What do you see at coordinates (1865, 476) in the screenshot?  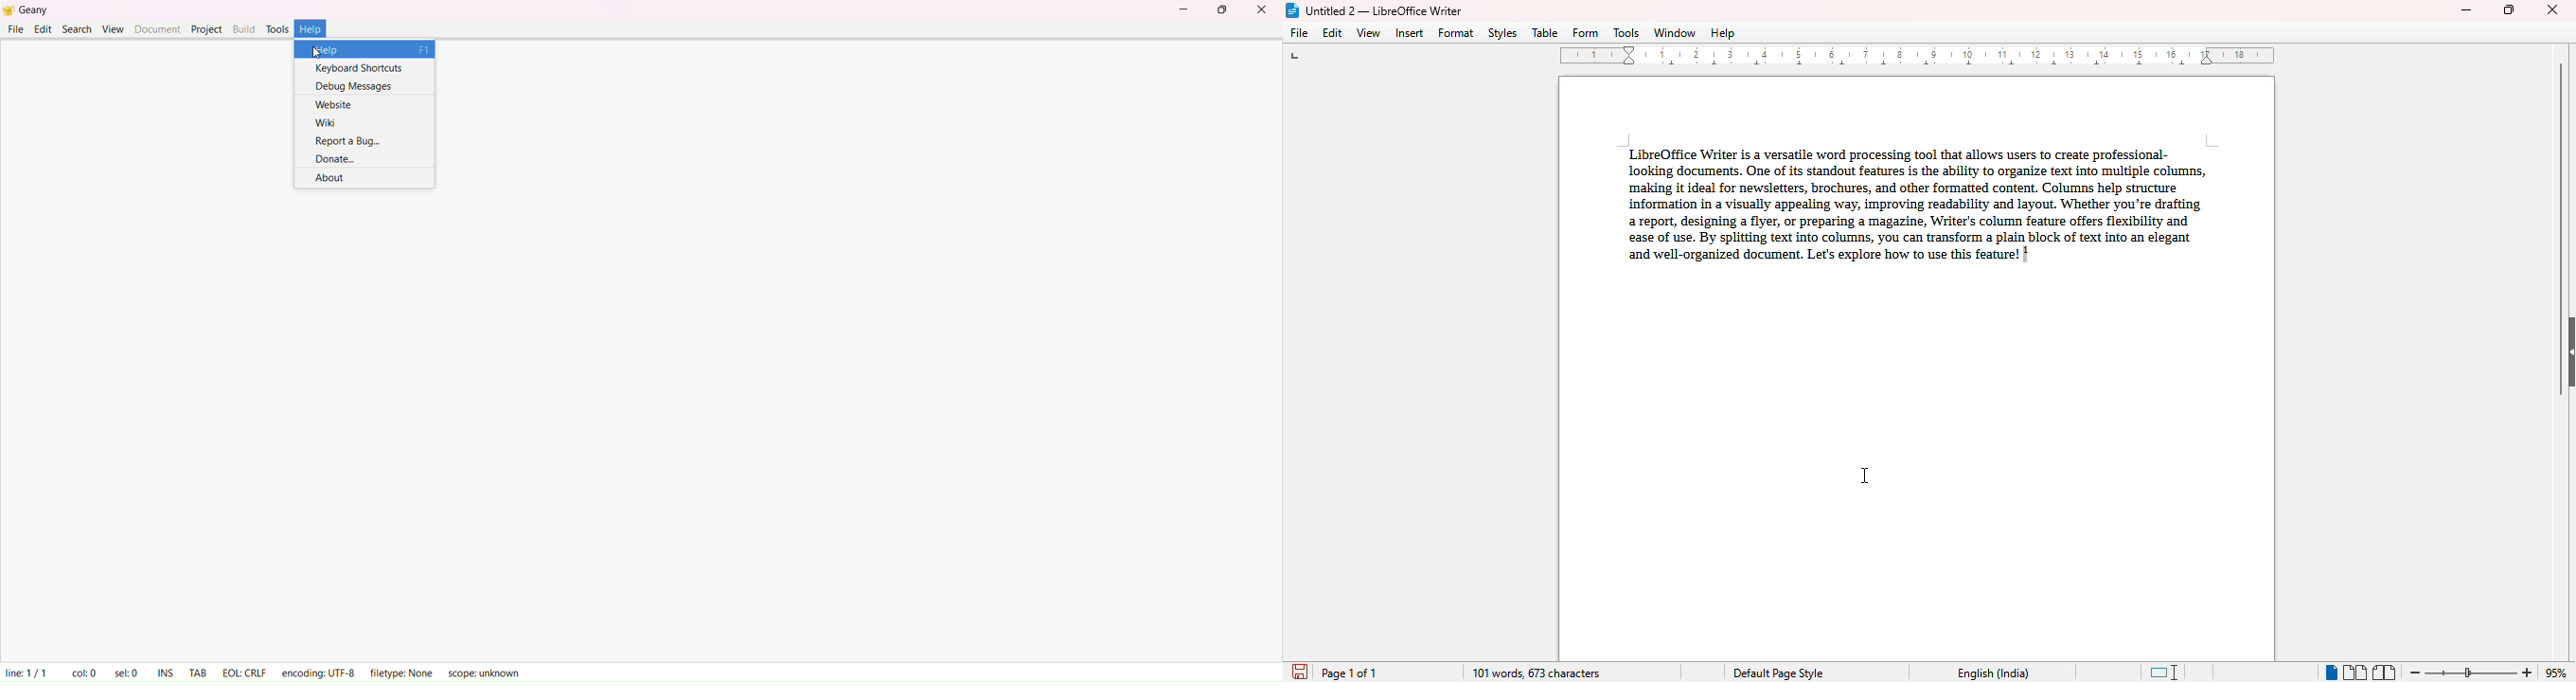 I see `cursor` at bounding box center [1865, 476].